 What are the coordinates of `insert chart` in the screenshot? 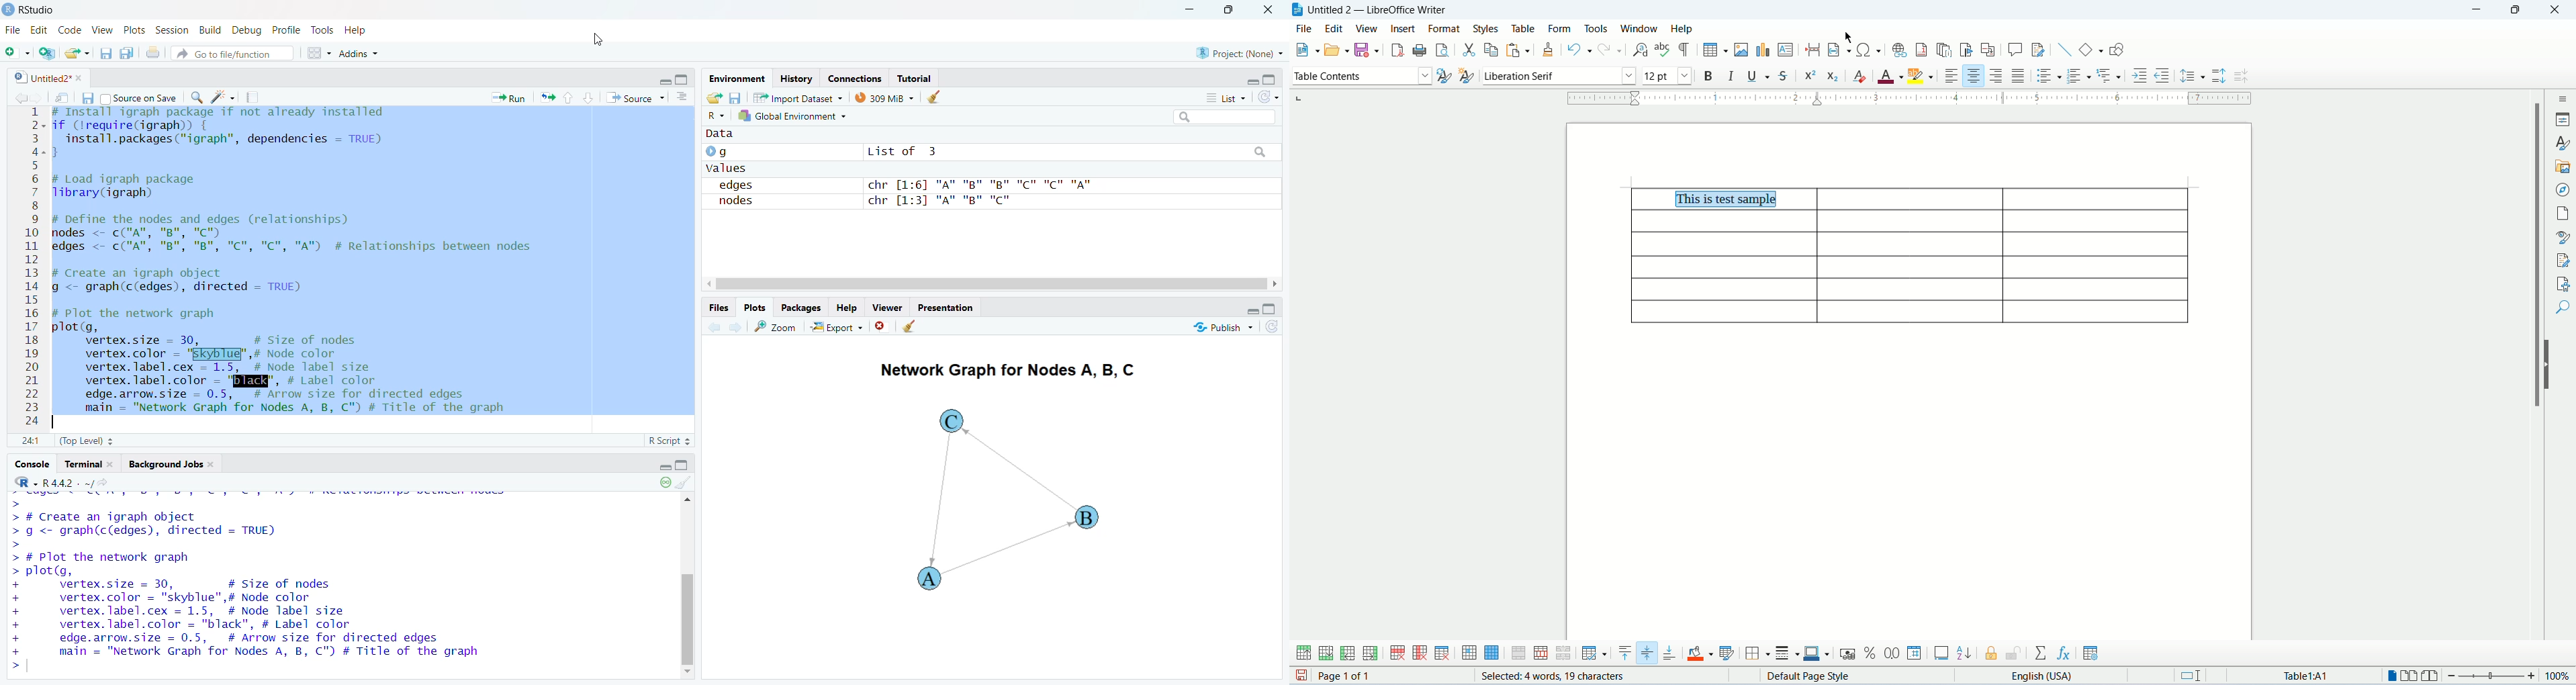 It's located at (1764, 50).